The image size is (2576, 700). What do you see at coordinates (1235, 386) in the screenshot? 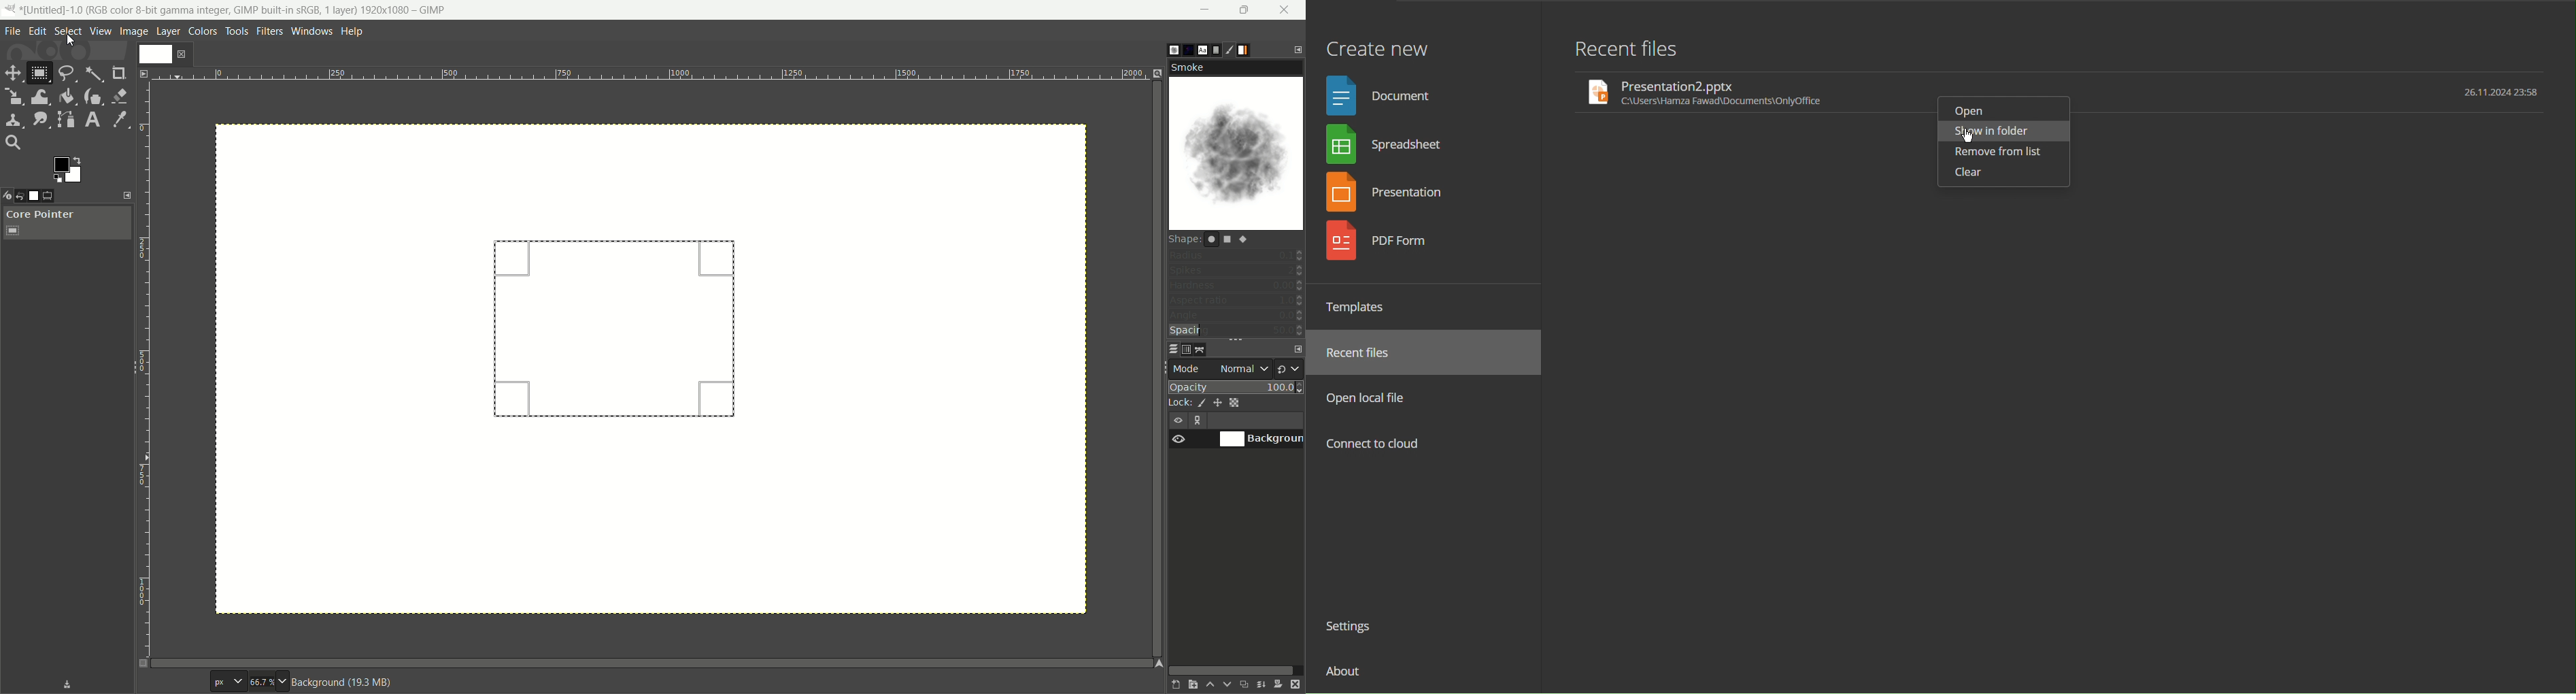
I see `opacity` at bounding box center [1235, 386].